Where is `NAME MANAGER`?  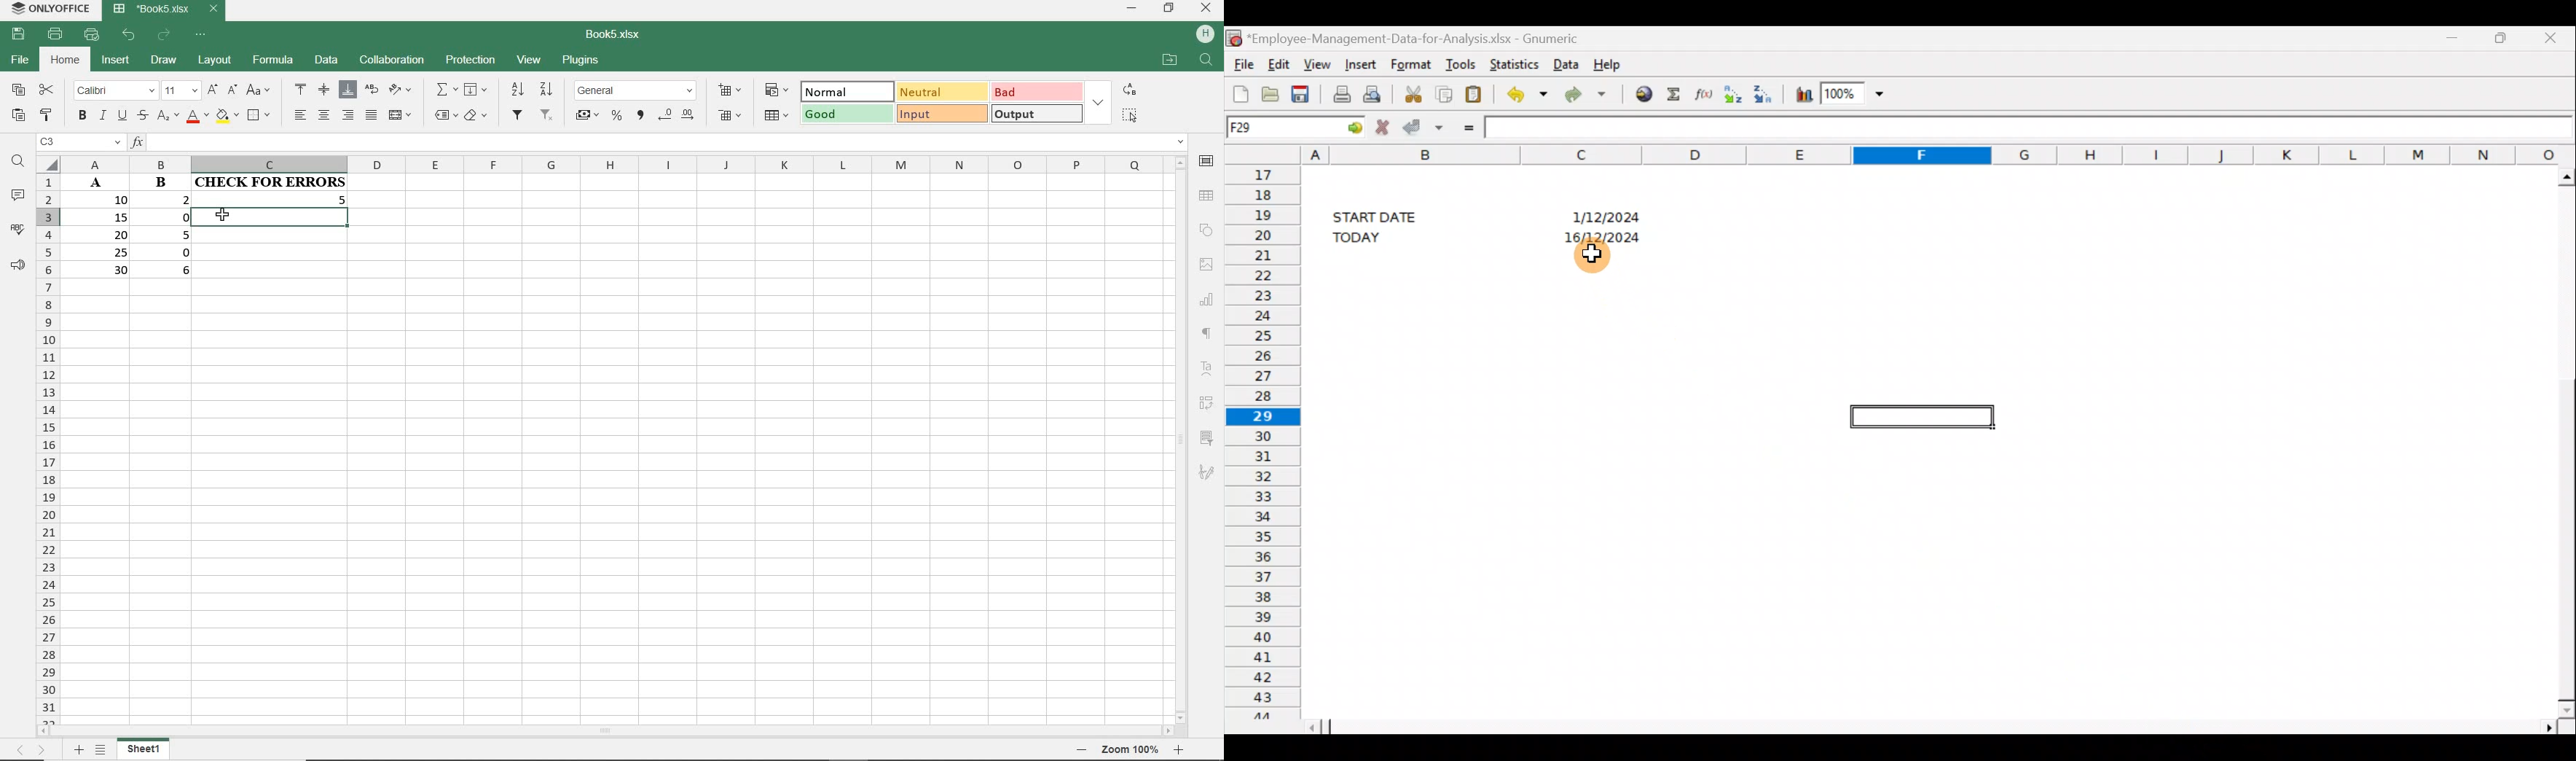
NAME MANAGER is located at coordinates (78, 144).